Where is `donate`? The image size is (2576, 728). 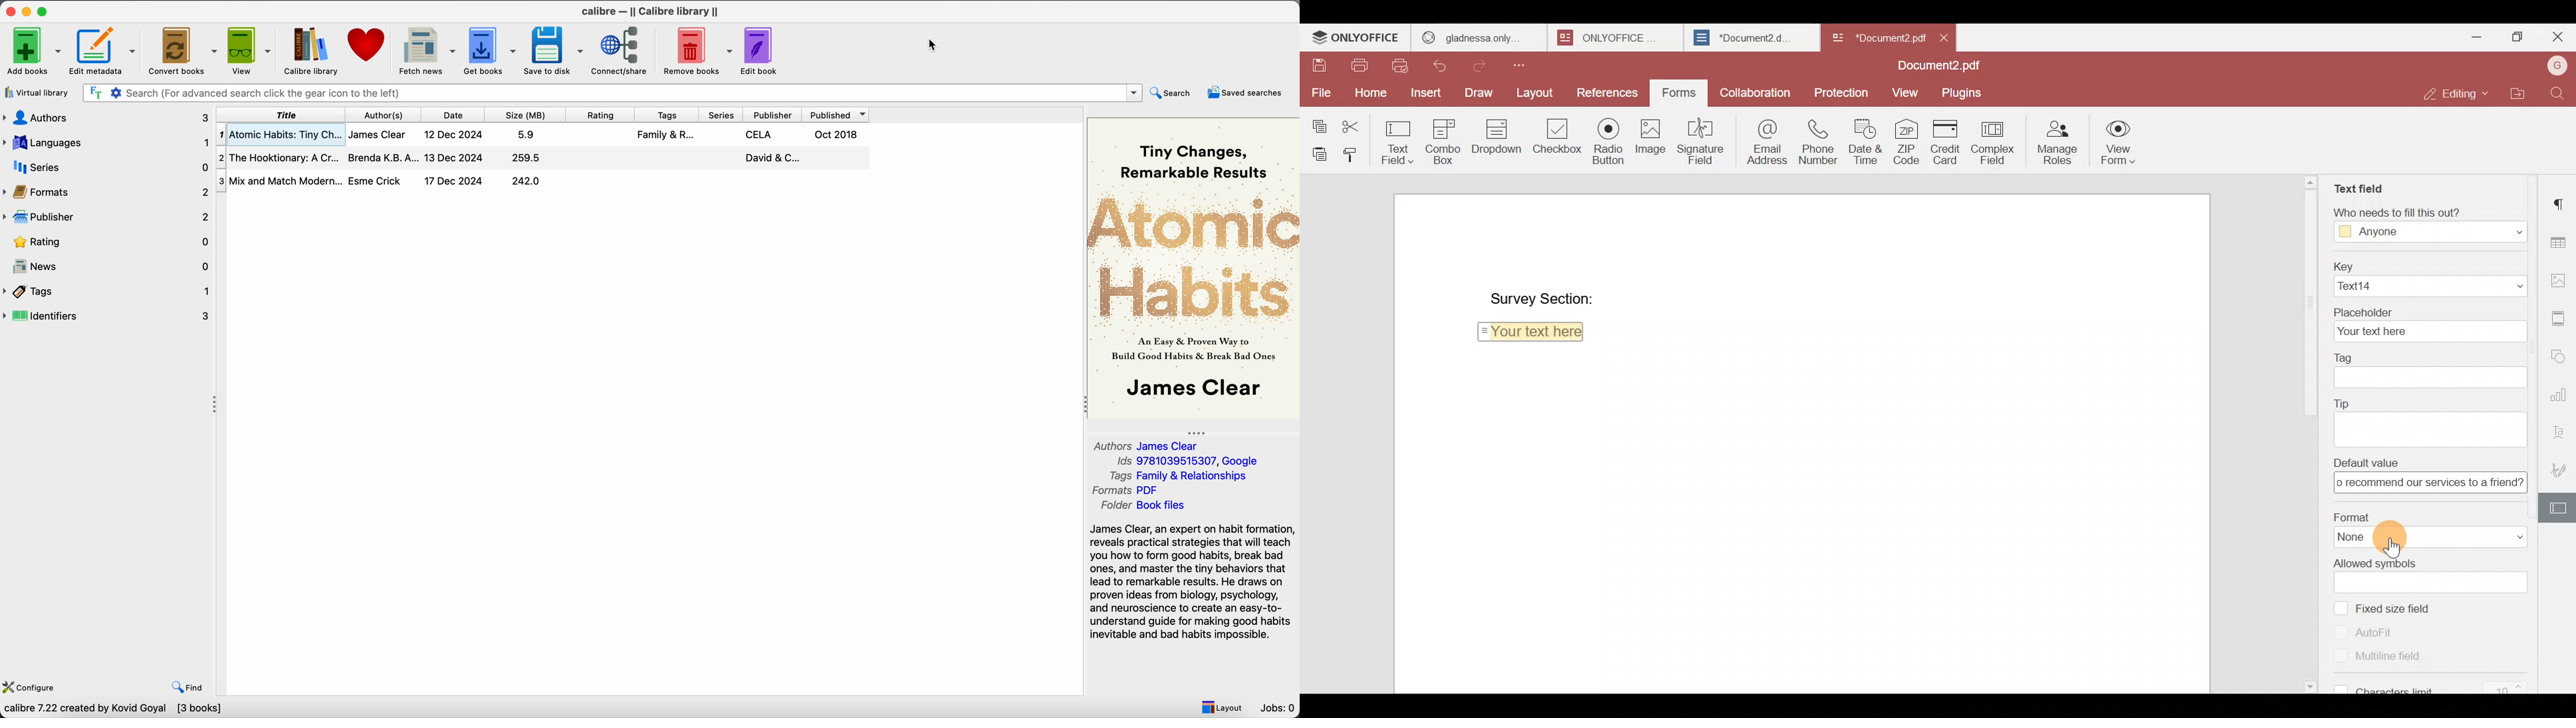 donate is located at coordinates (366, 48).